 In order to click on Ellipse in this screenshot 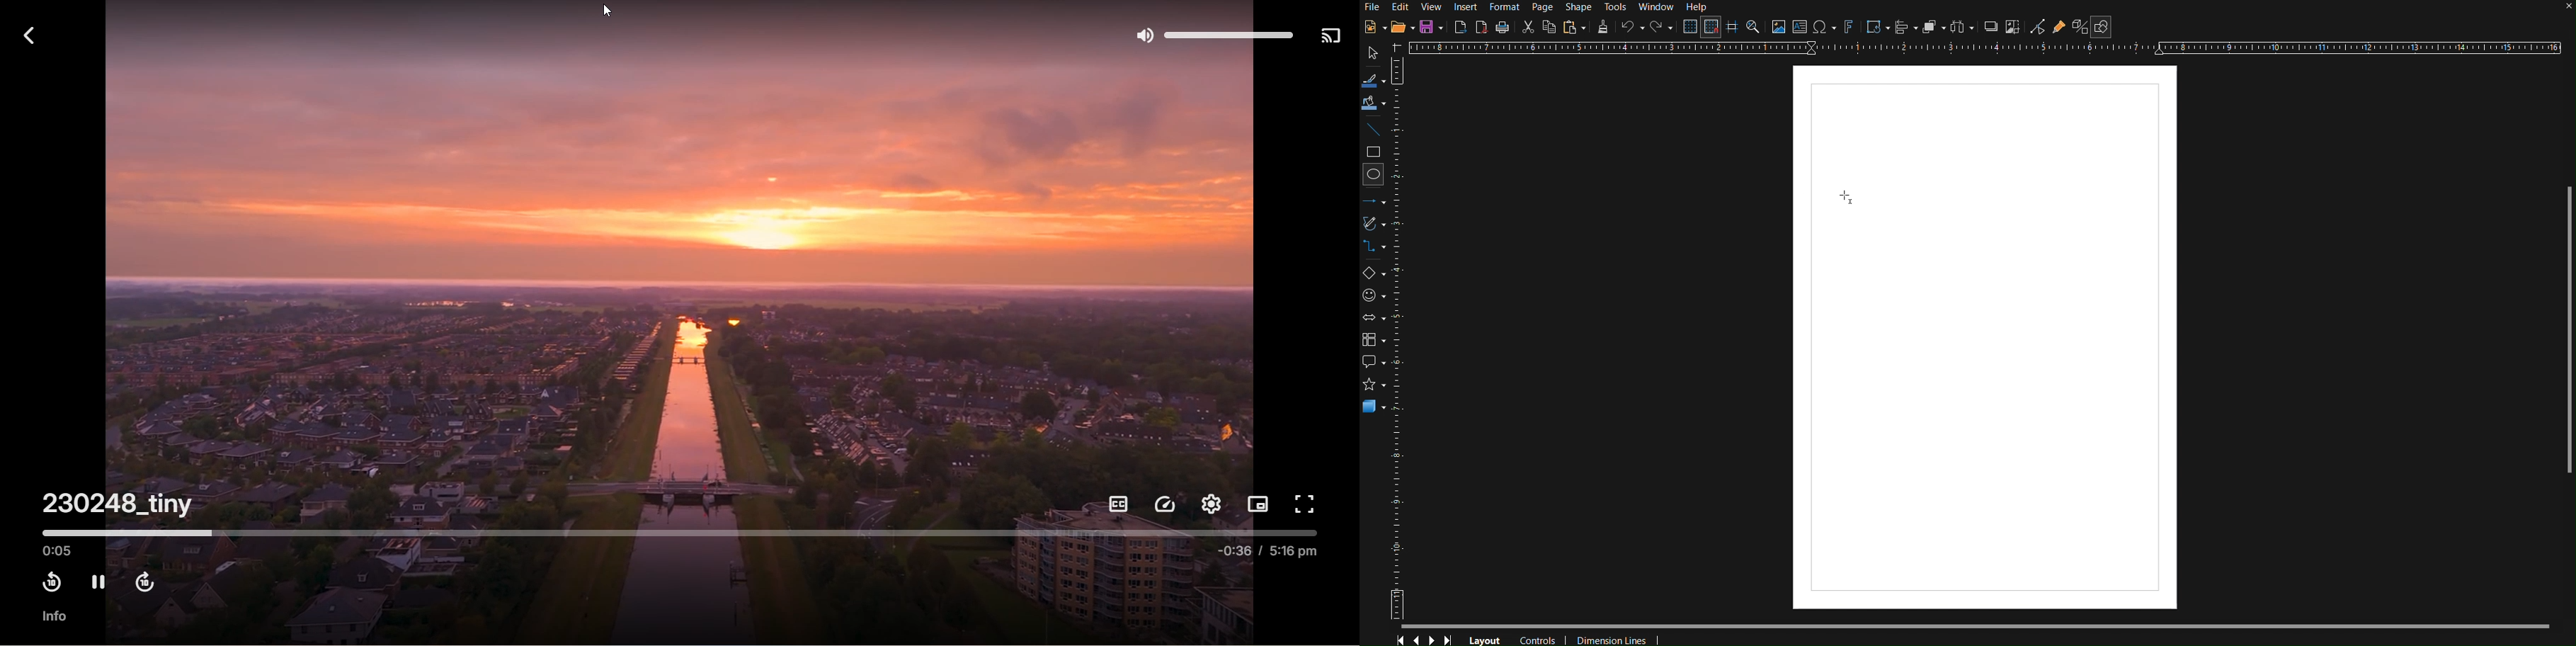, I will do `click(1376, 174)`.